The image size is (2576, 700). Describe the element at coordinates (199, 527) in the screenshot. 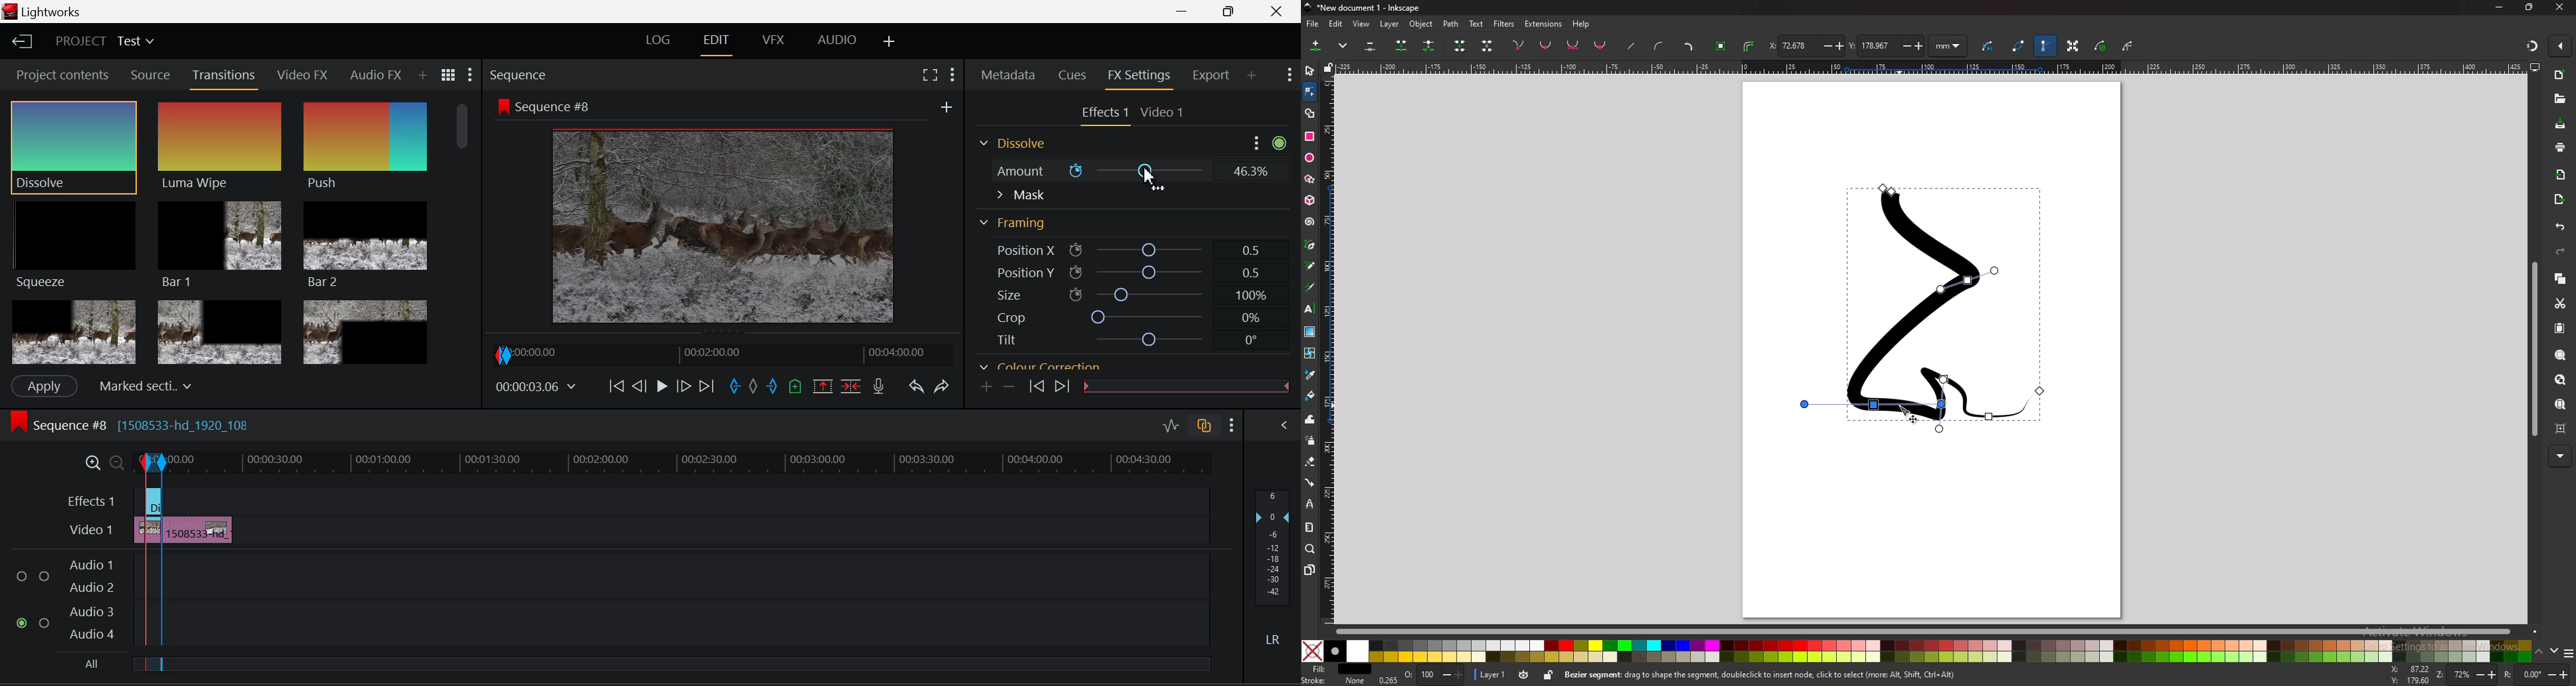

I see `Clip Inserted in Timeline` at that location.